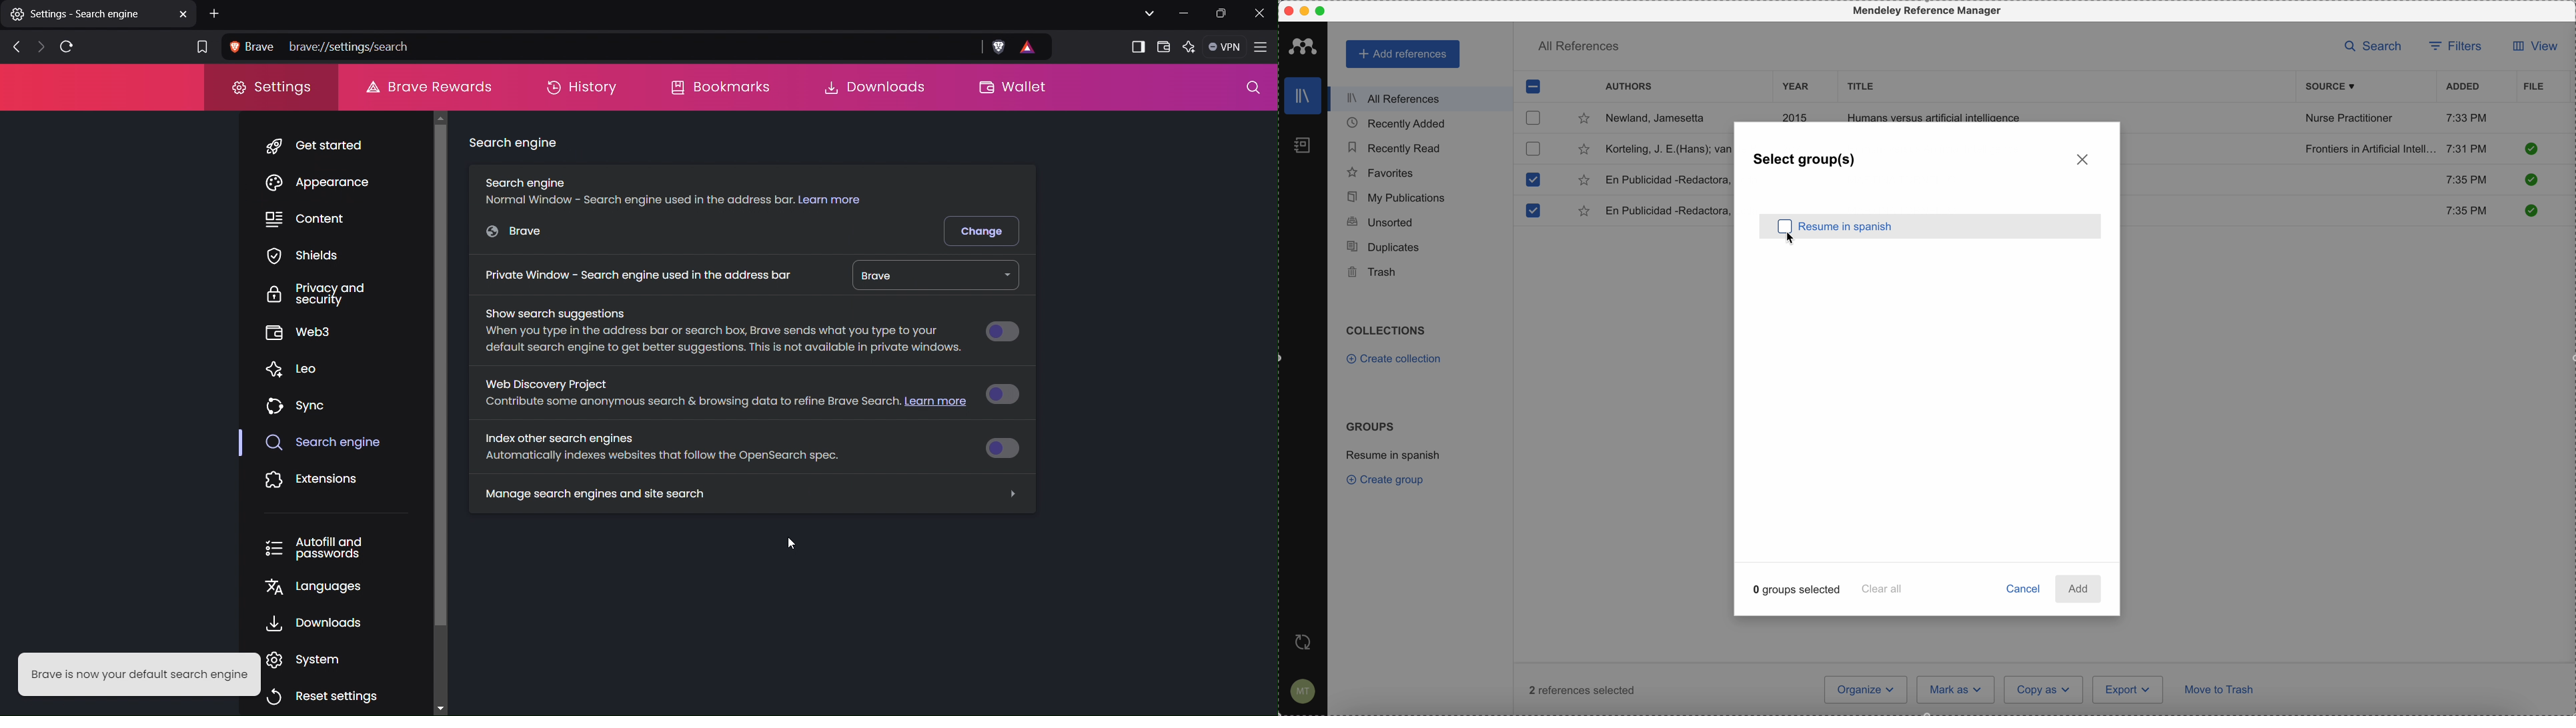 This screenshot has height=728, width=2576. Describe the element at coordinates (2463, 87) in the screenshot. I see `added` at that location.